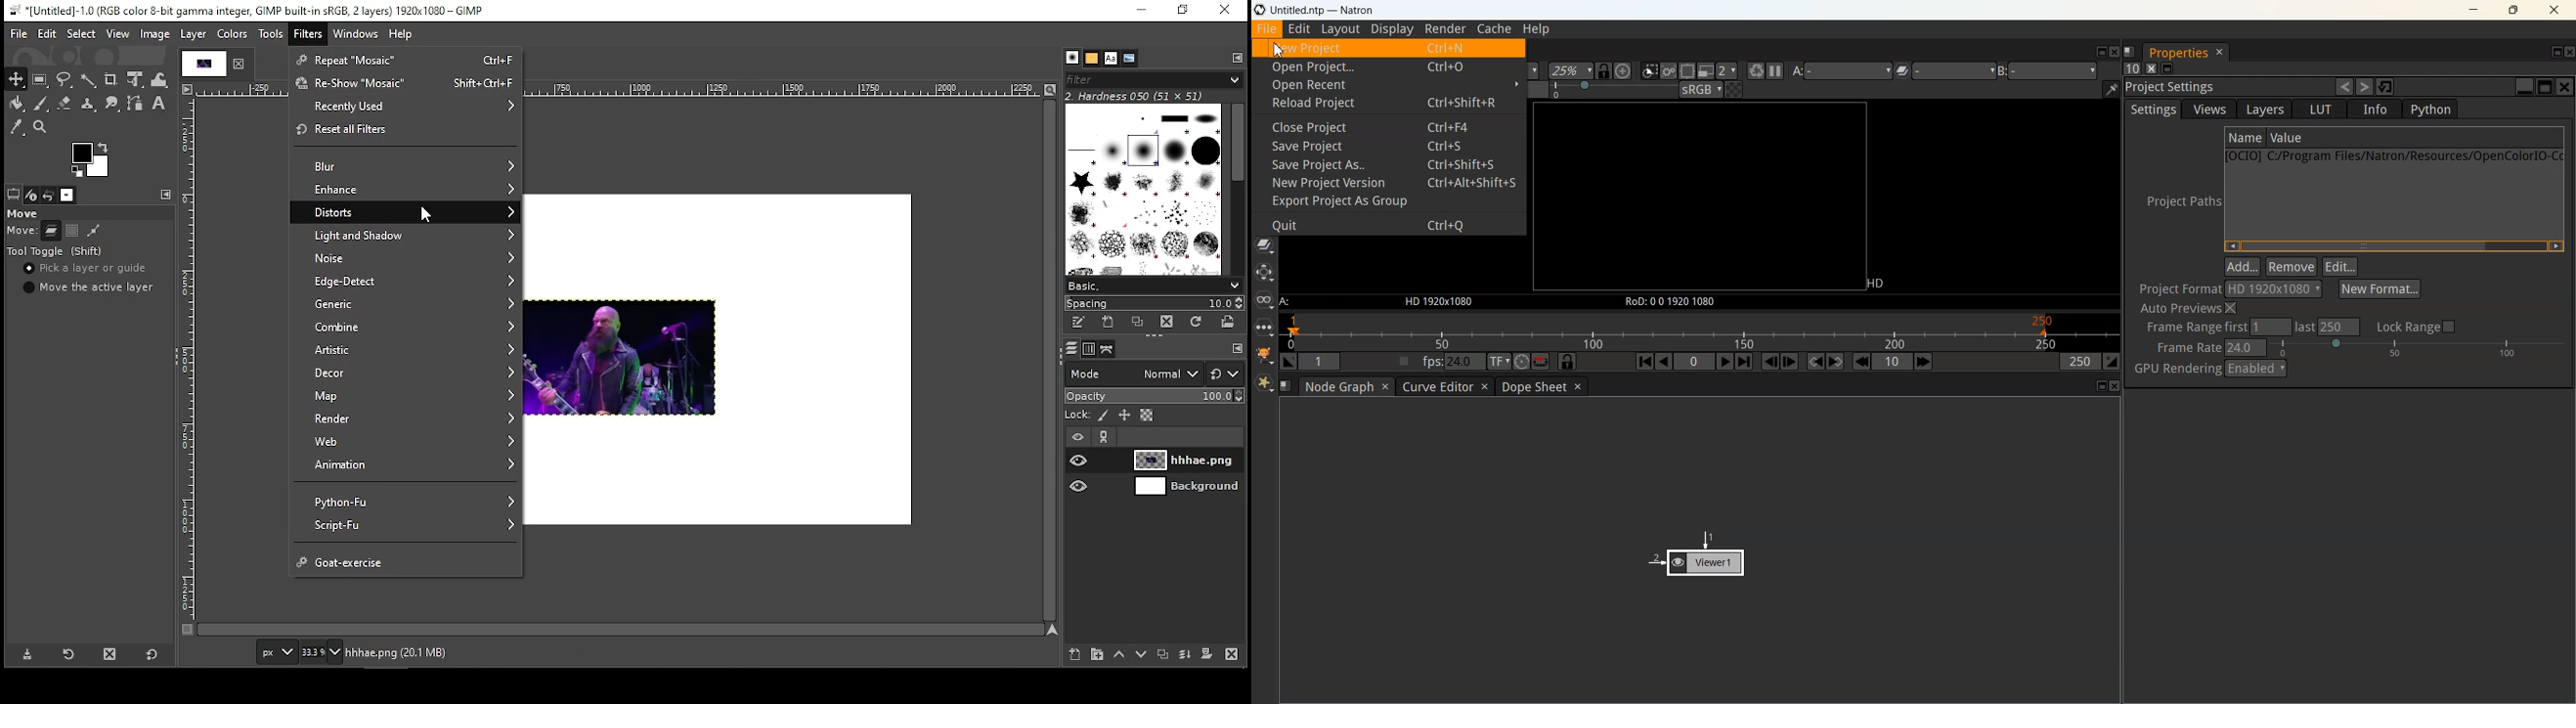  Describe the element at coordinates (404, 130) in the screenshot. I see `reset all filters` at that location.